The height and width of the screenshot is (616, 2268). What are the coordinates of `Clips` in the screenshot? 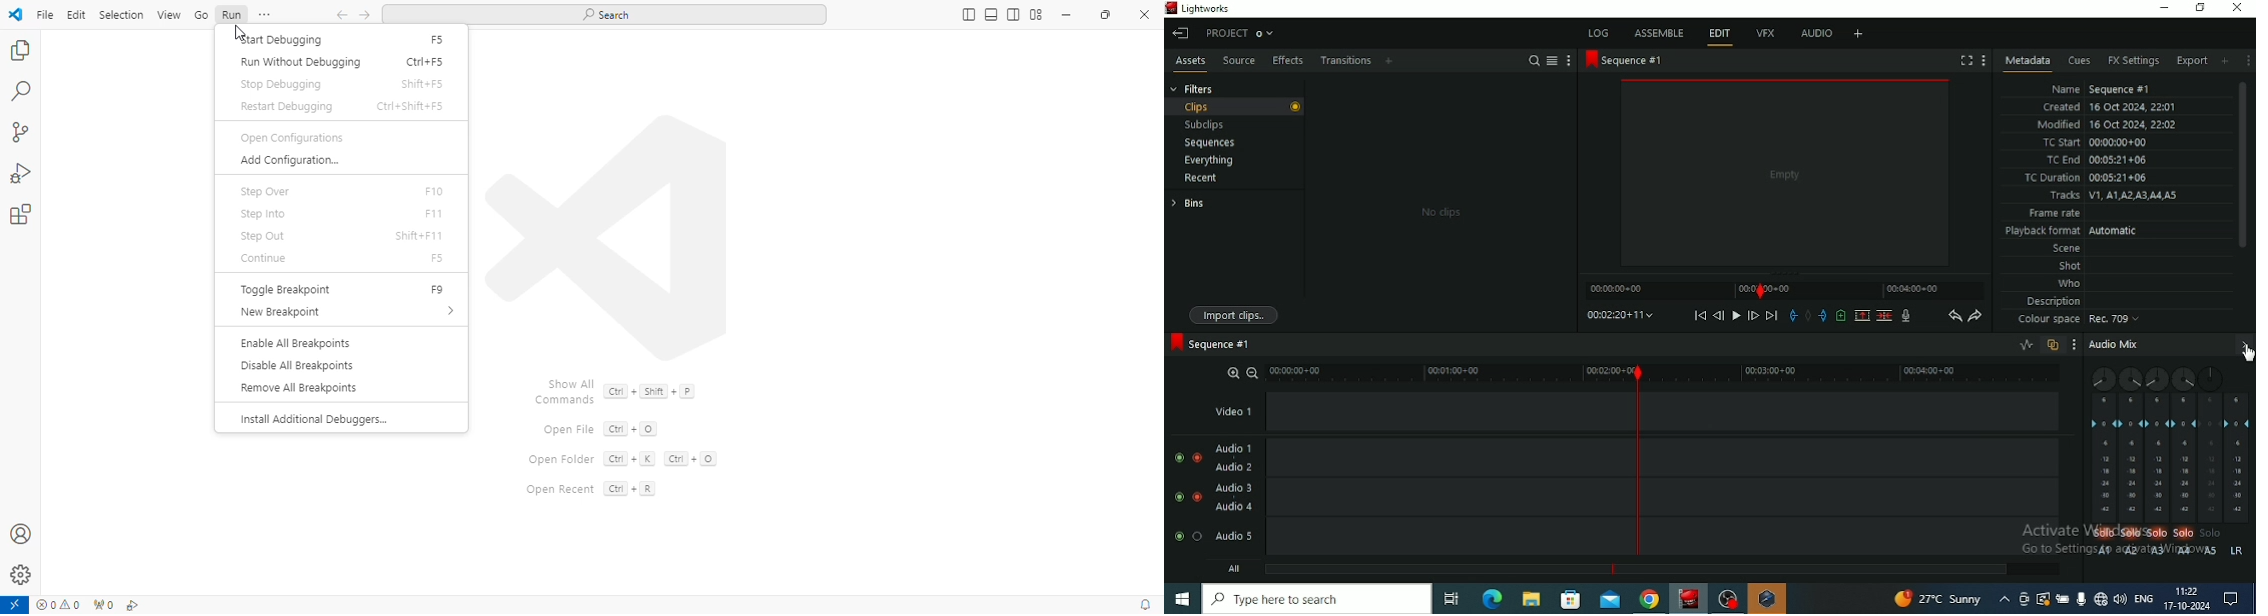 It's located at (1233, 107).